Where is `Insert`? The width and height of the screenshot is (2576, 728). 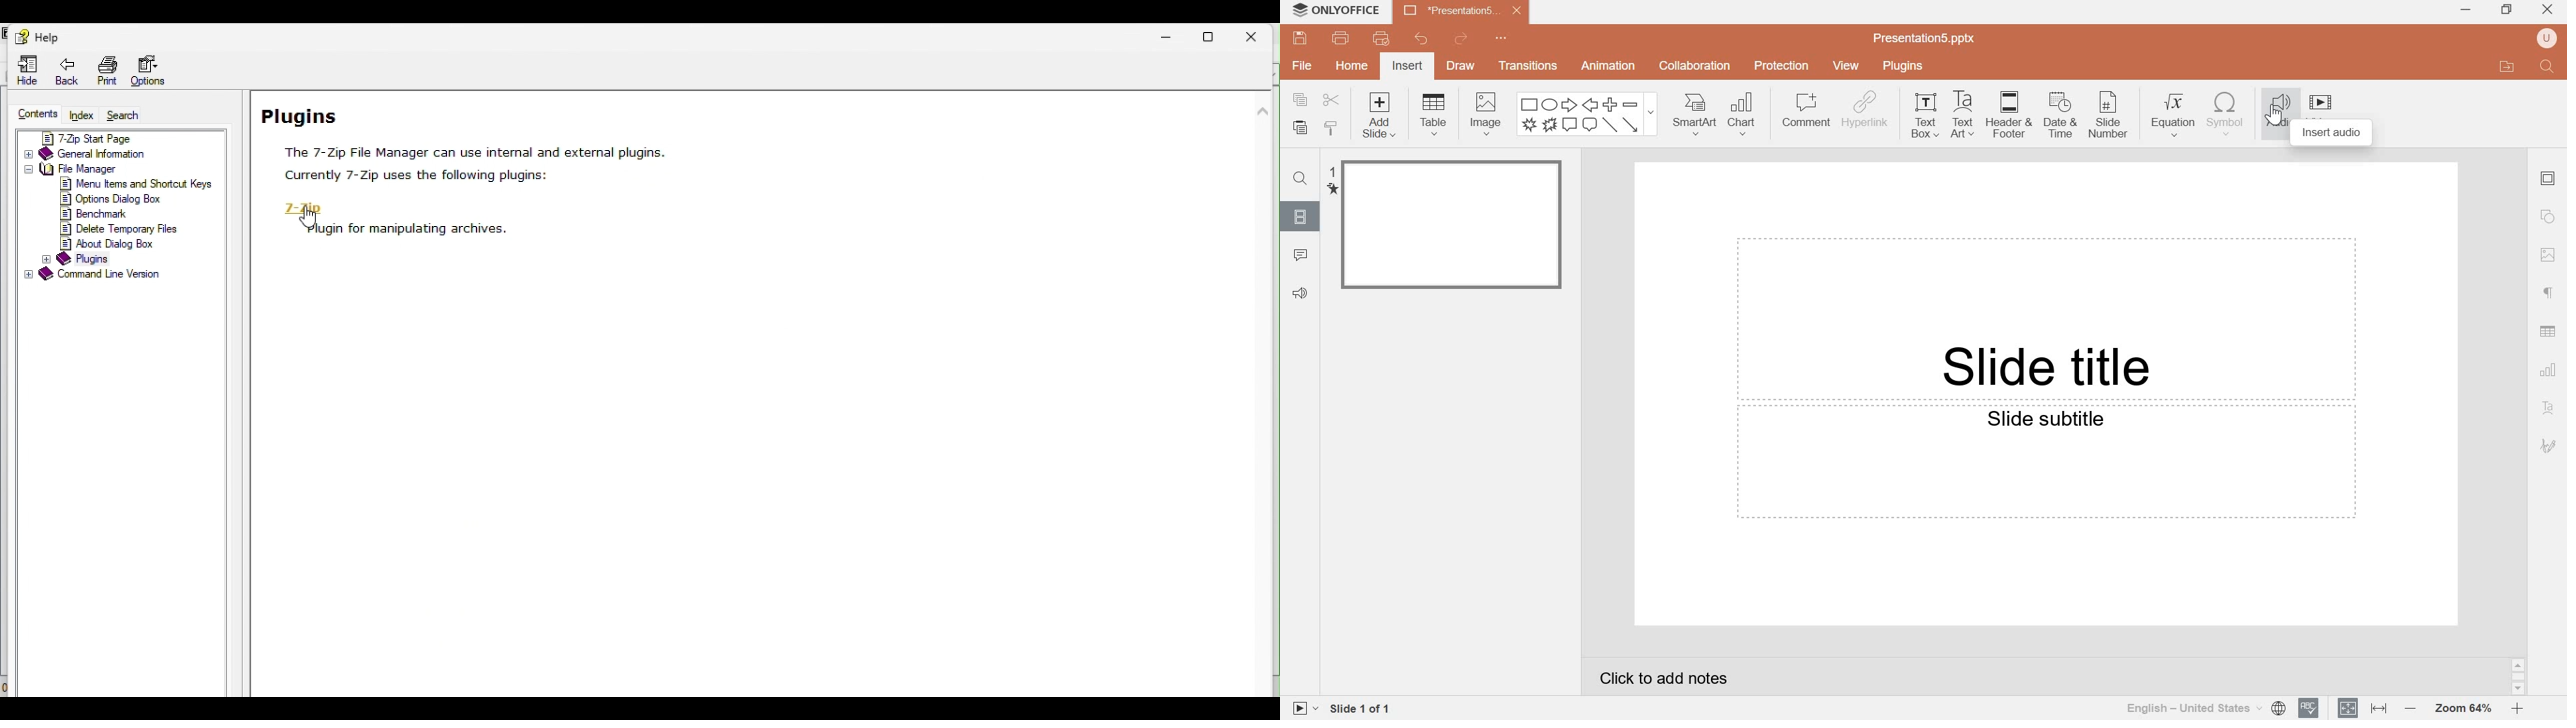 Insert is located at coordinates (1407, 65).